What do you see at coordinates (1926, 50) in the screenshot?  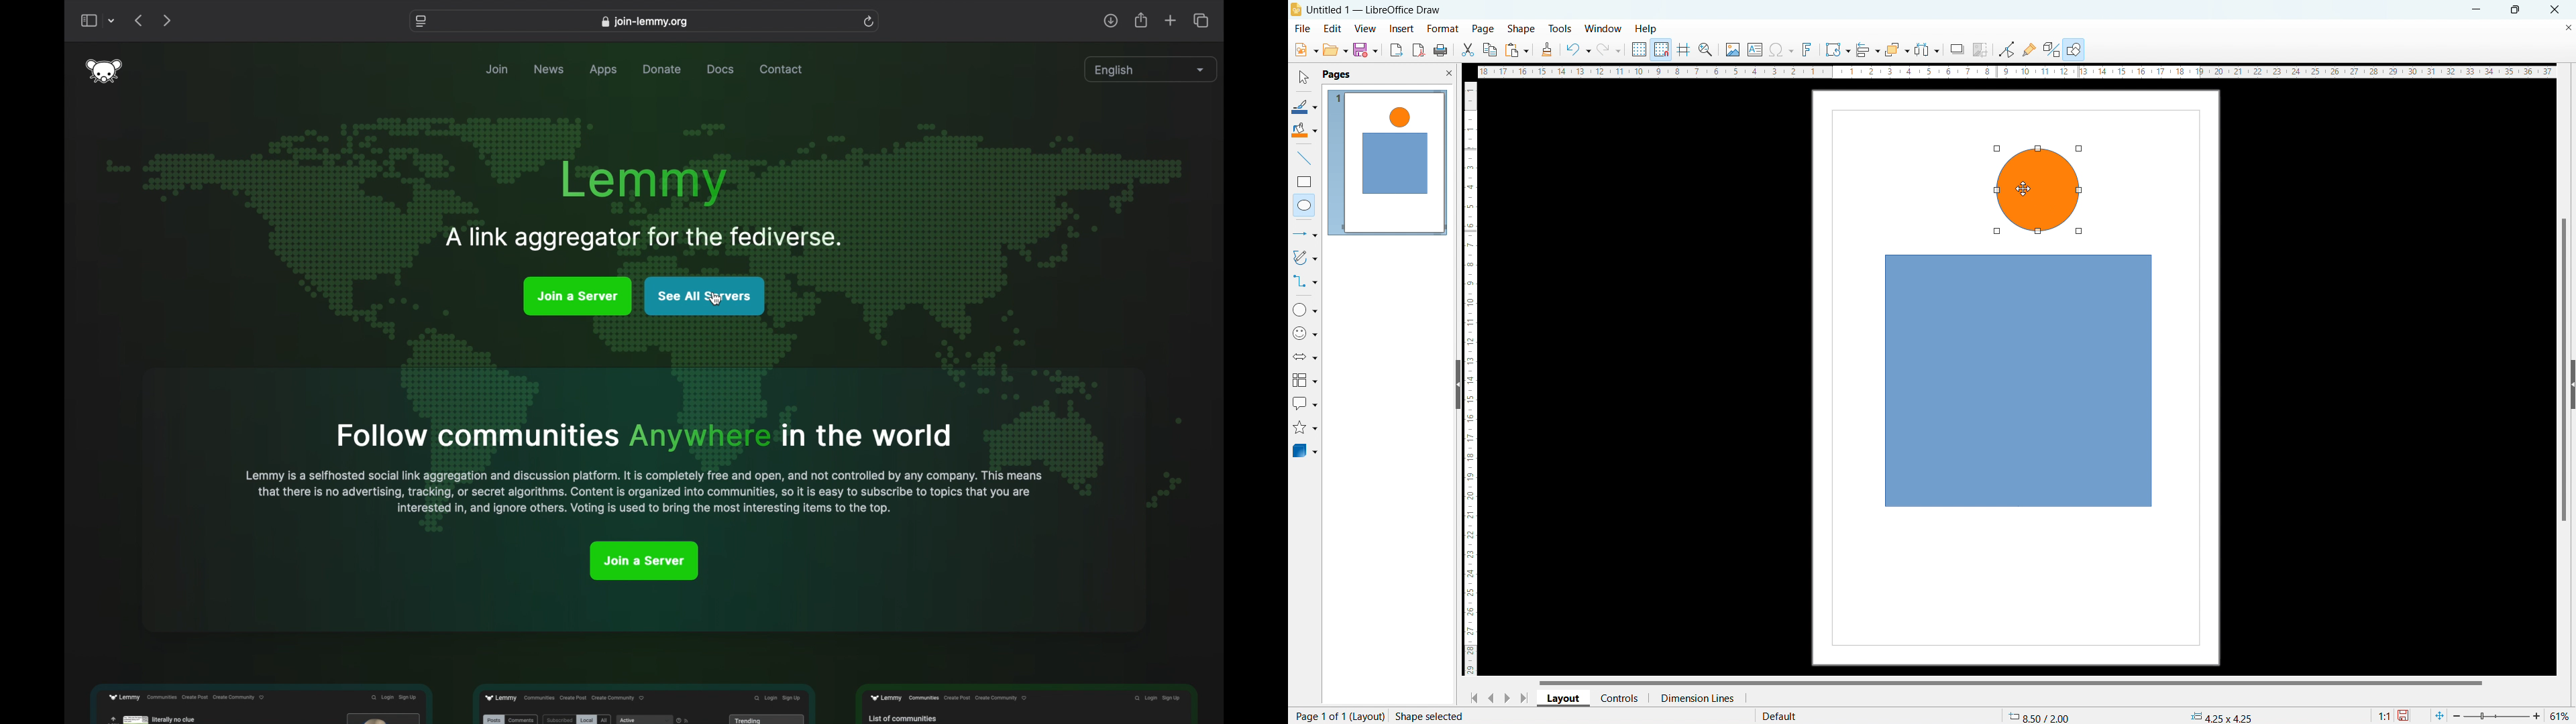 I see `select at least three objects to distributw` at bounding box center [1926, 50].